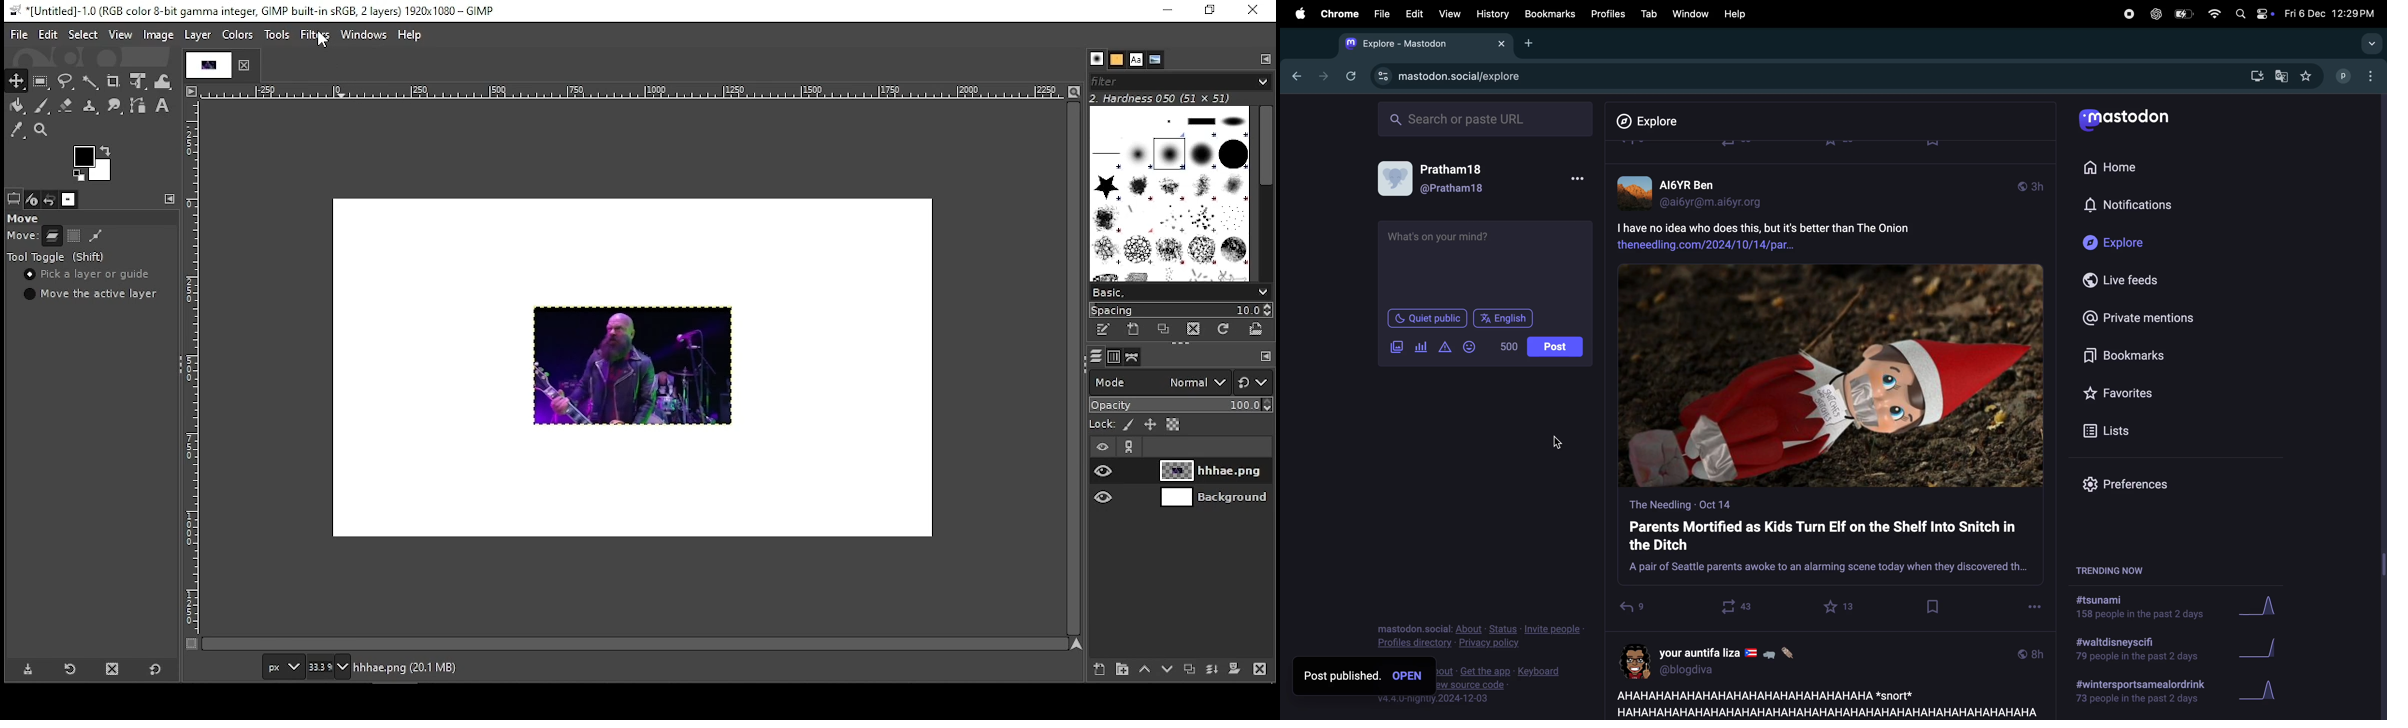 Image resolution: width=2408 pixels, height=728 pixels. Describe the element at coordinates (2133, 487) in the screenshot. I see `prefrences` at that location.